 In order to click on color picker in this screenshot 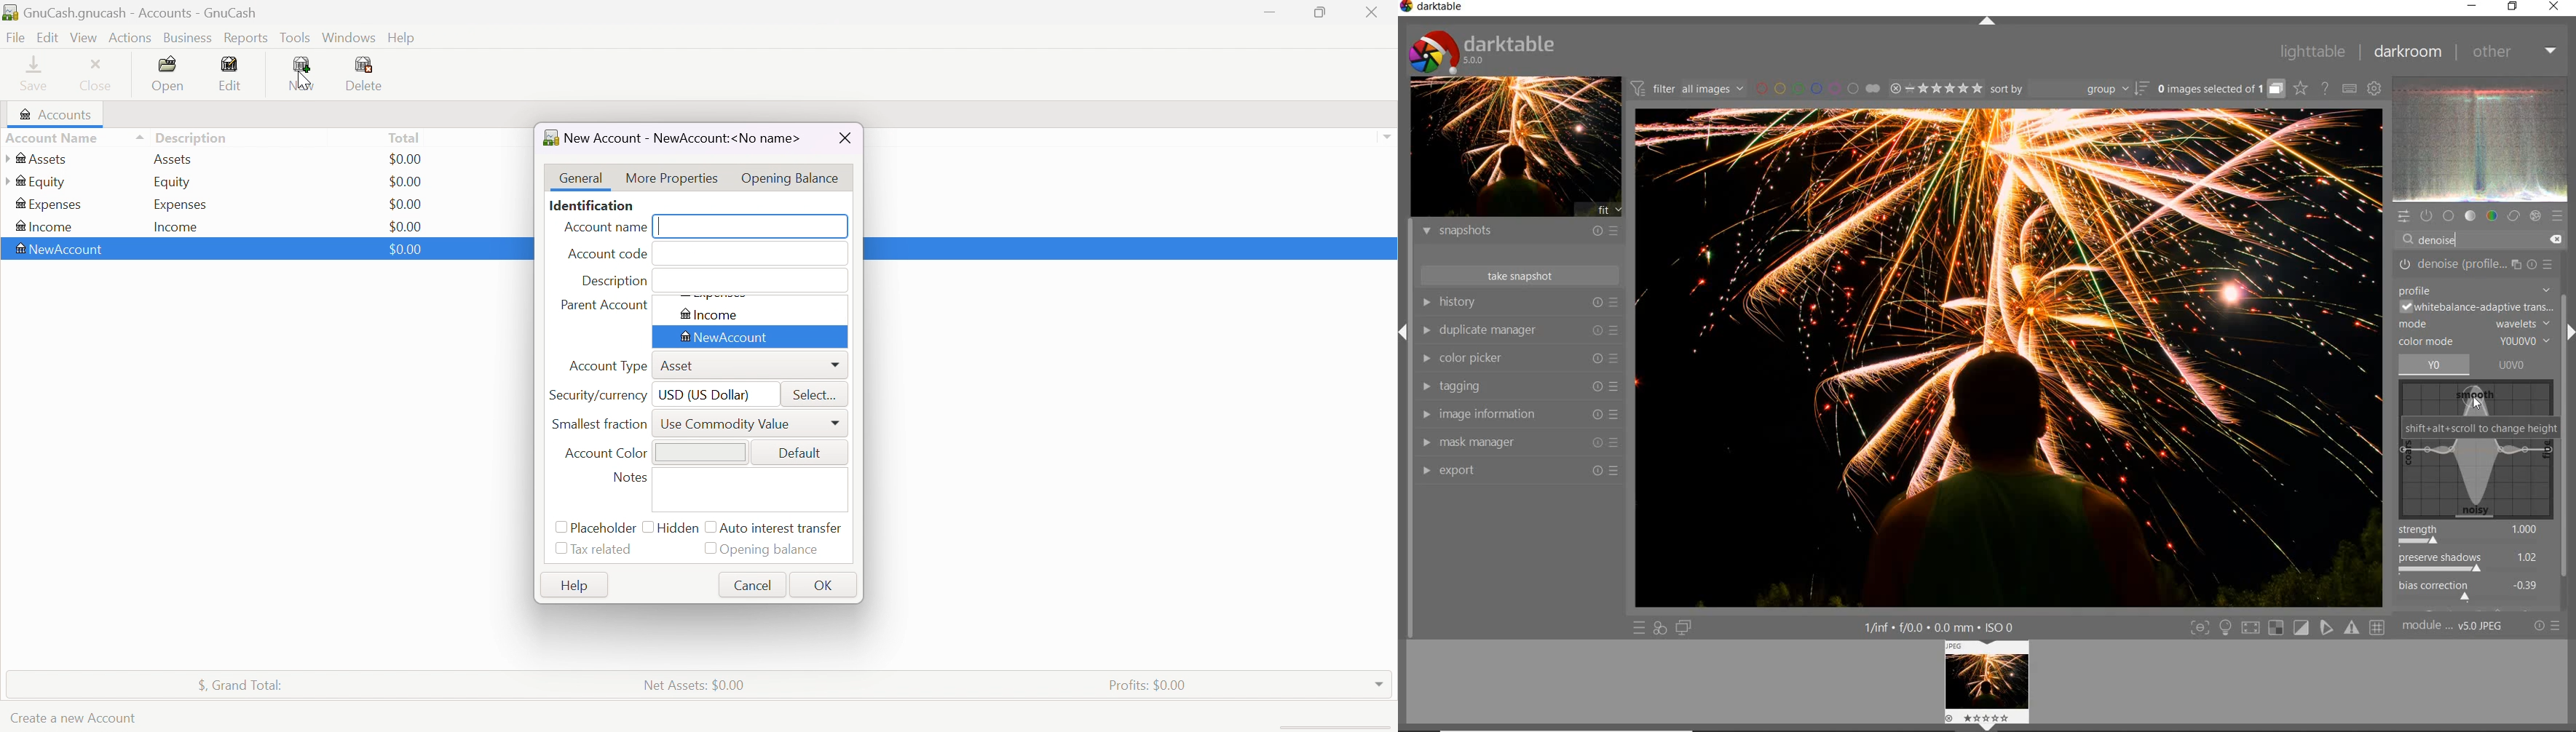, I will do `click(1519, 360)`.